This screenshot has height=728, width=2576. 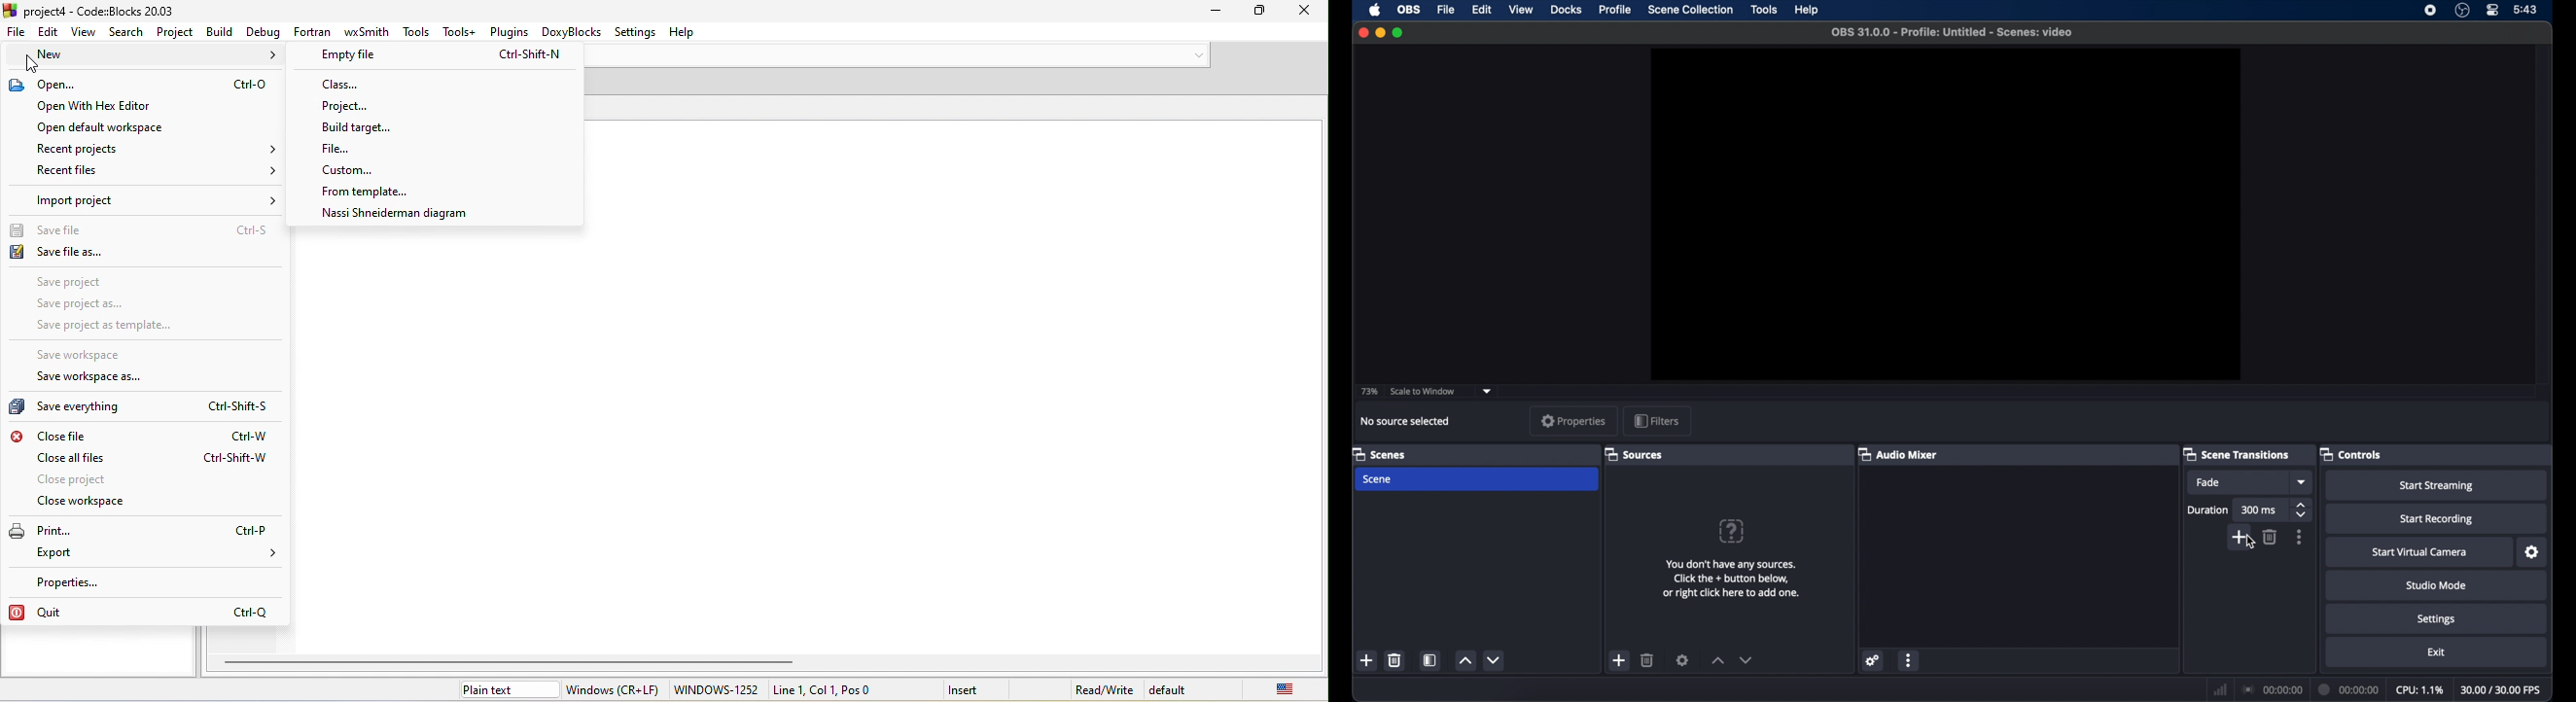 What do you see at coordinates (1731, 531) in the screenshot?
I see `question mark icon` at bounding box center [1731, 531].